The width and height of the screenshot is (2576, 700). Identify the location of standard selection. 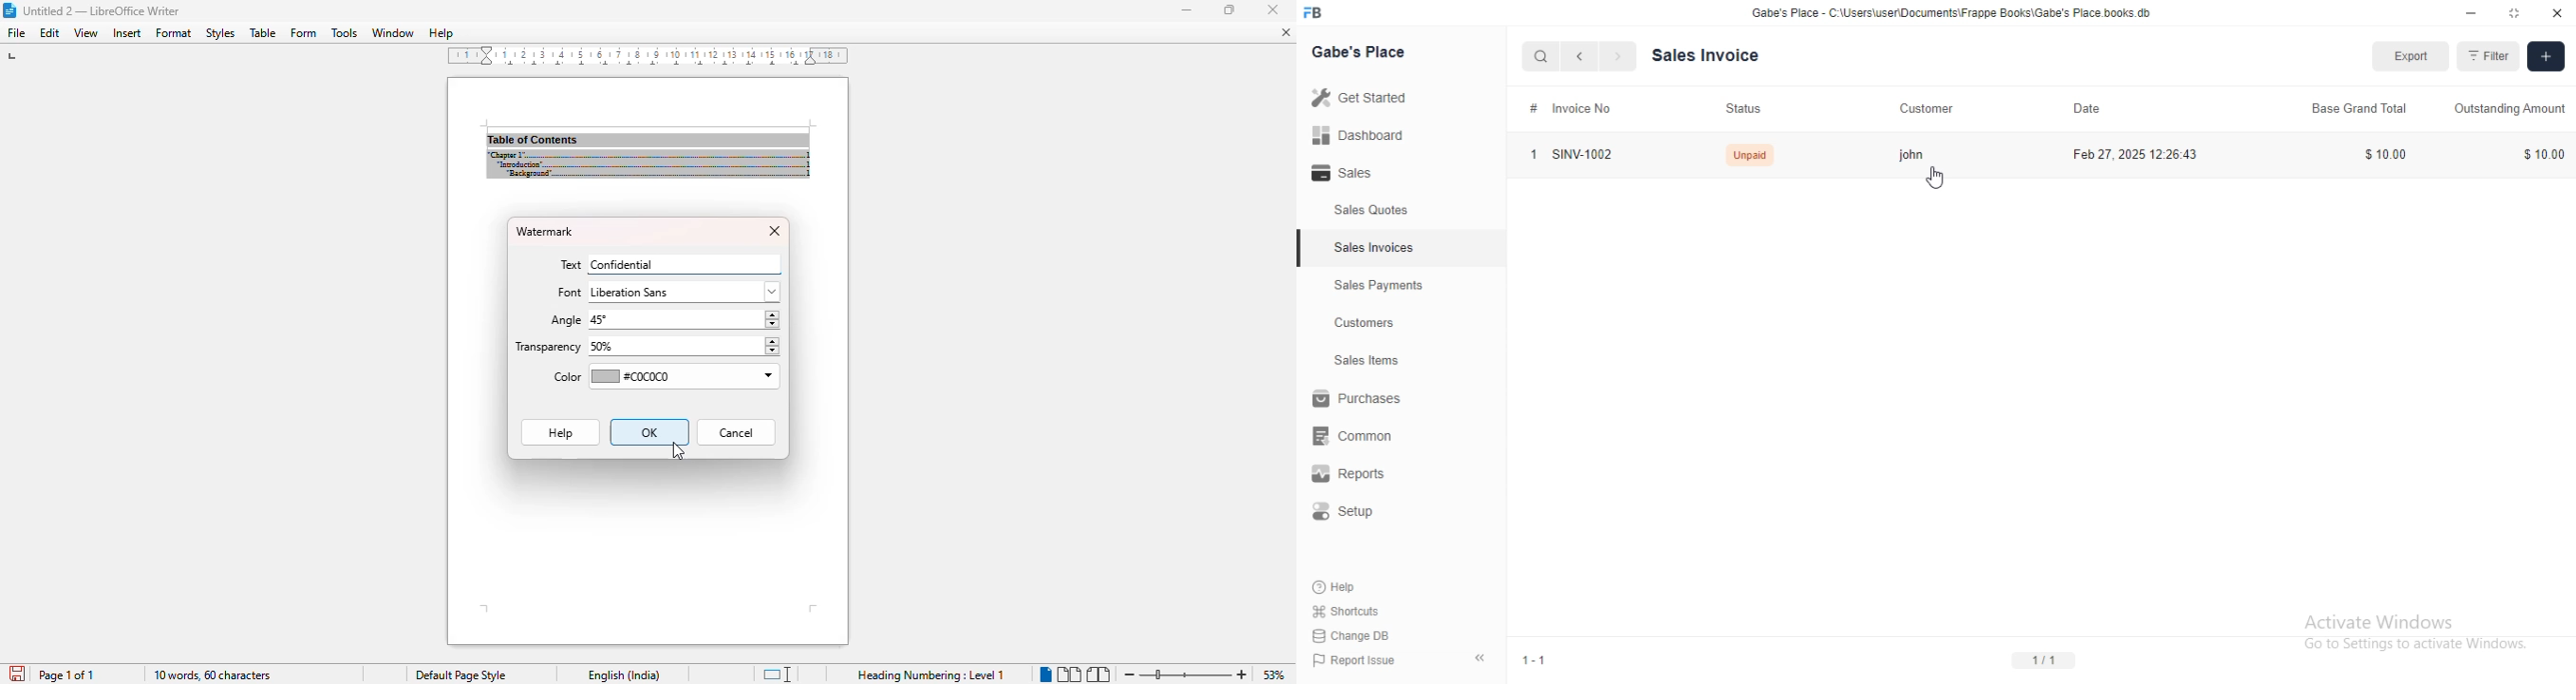
(775, 674).